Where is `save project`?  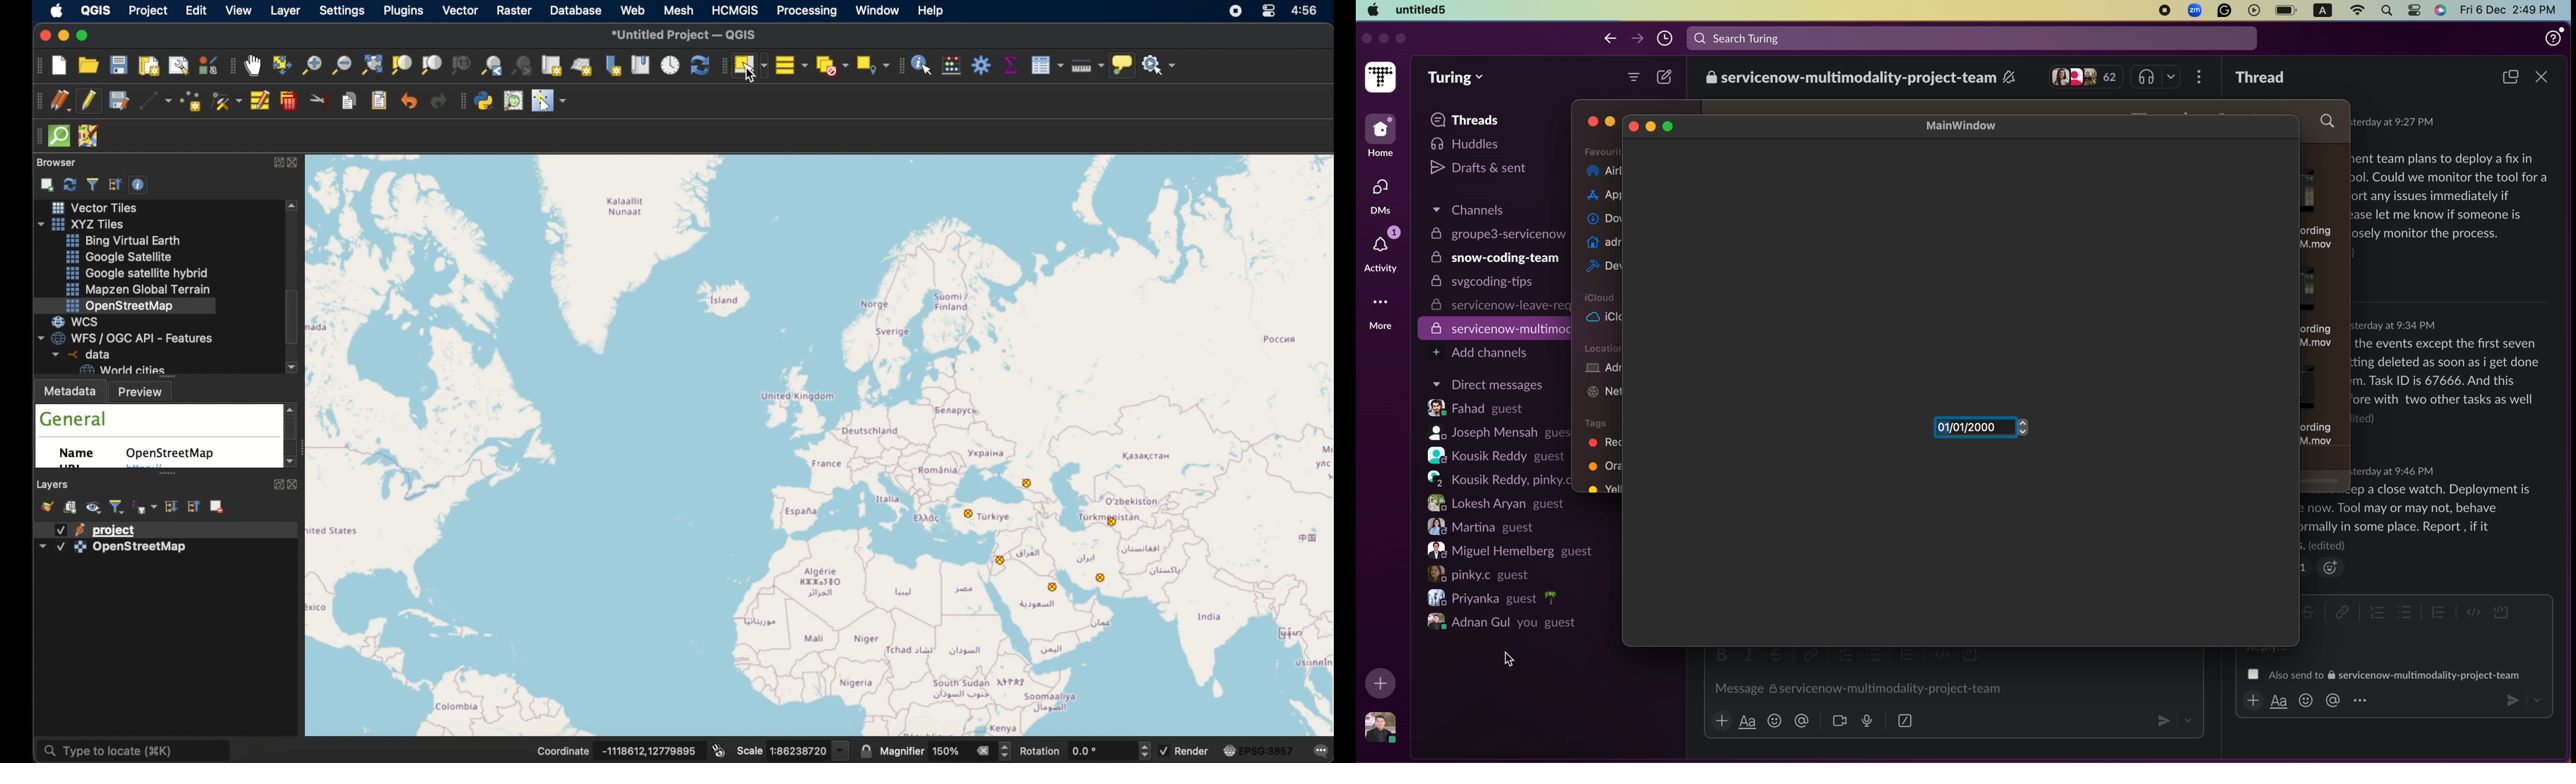 save project is located at coordinates (118, 101).